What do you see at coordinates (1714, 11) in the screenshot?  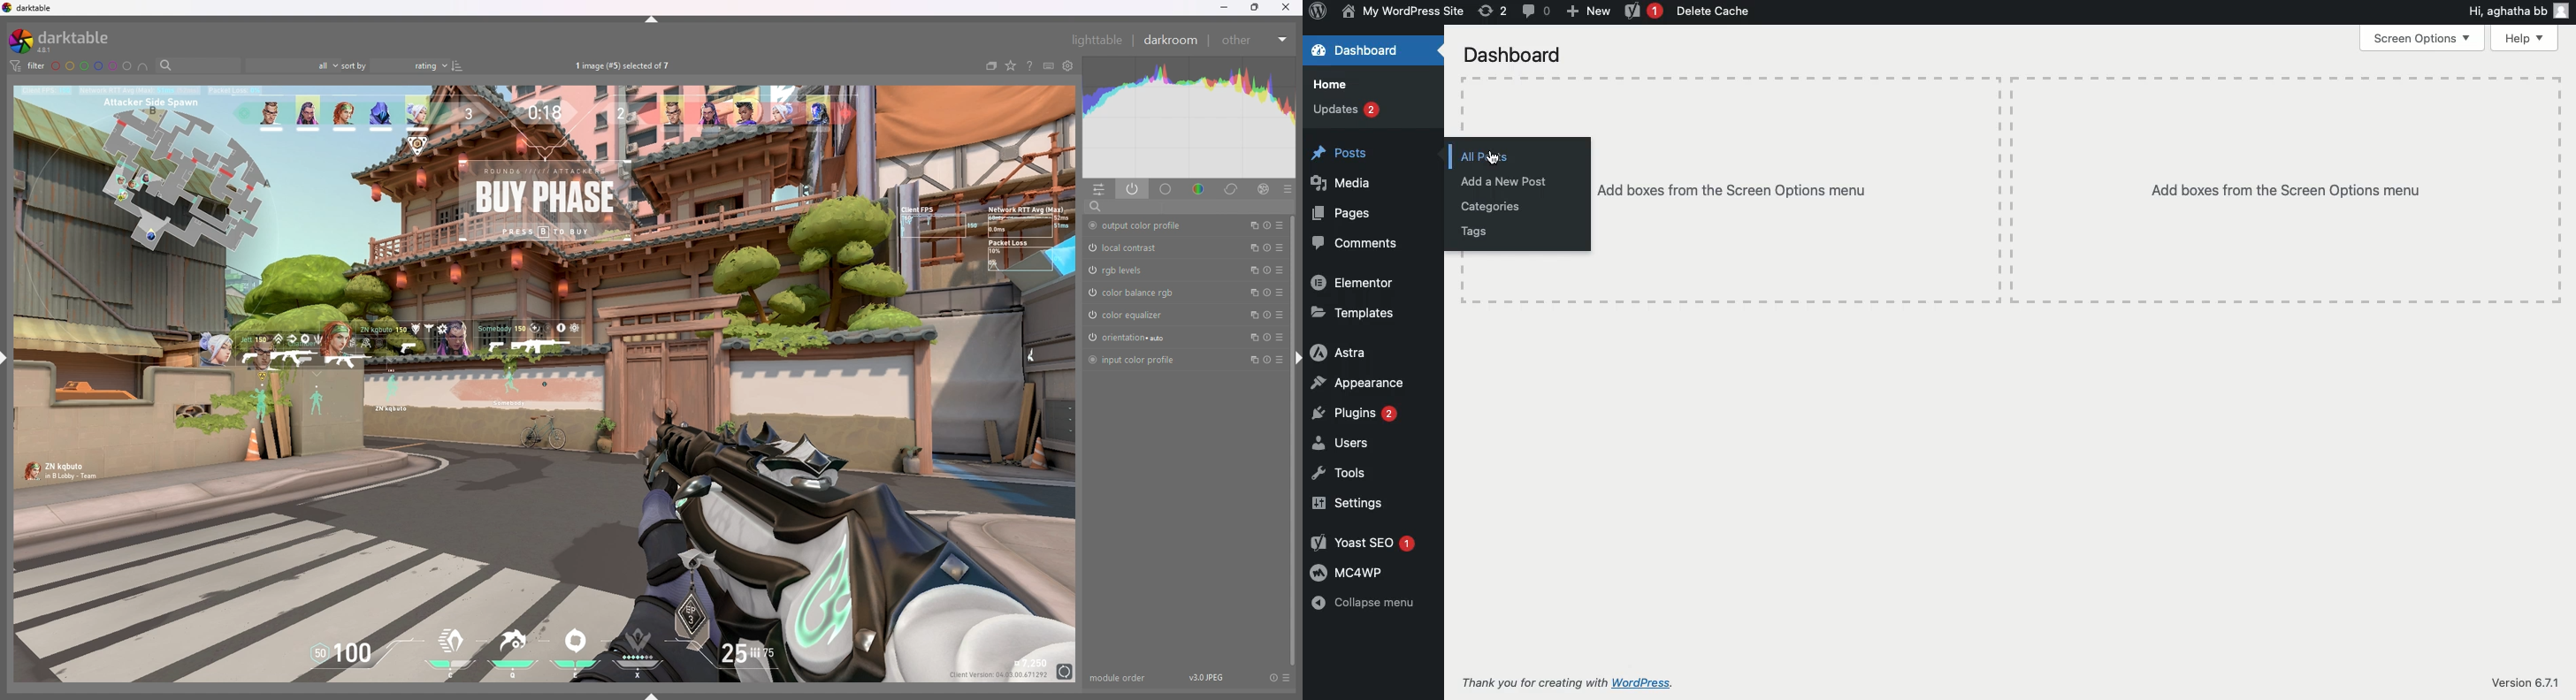 I see `Delete cache` at bounding box center [1714, 11].